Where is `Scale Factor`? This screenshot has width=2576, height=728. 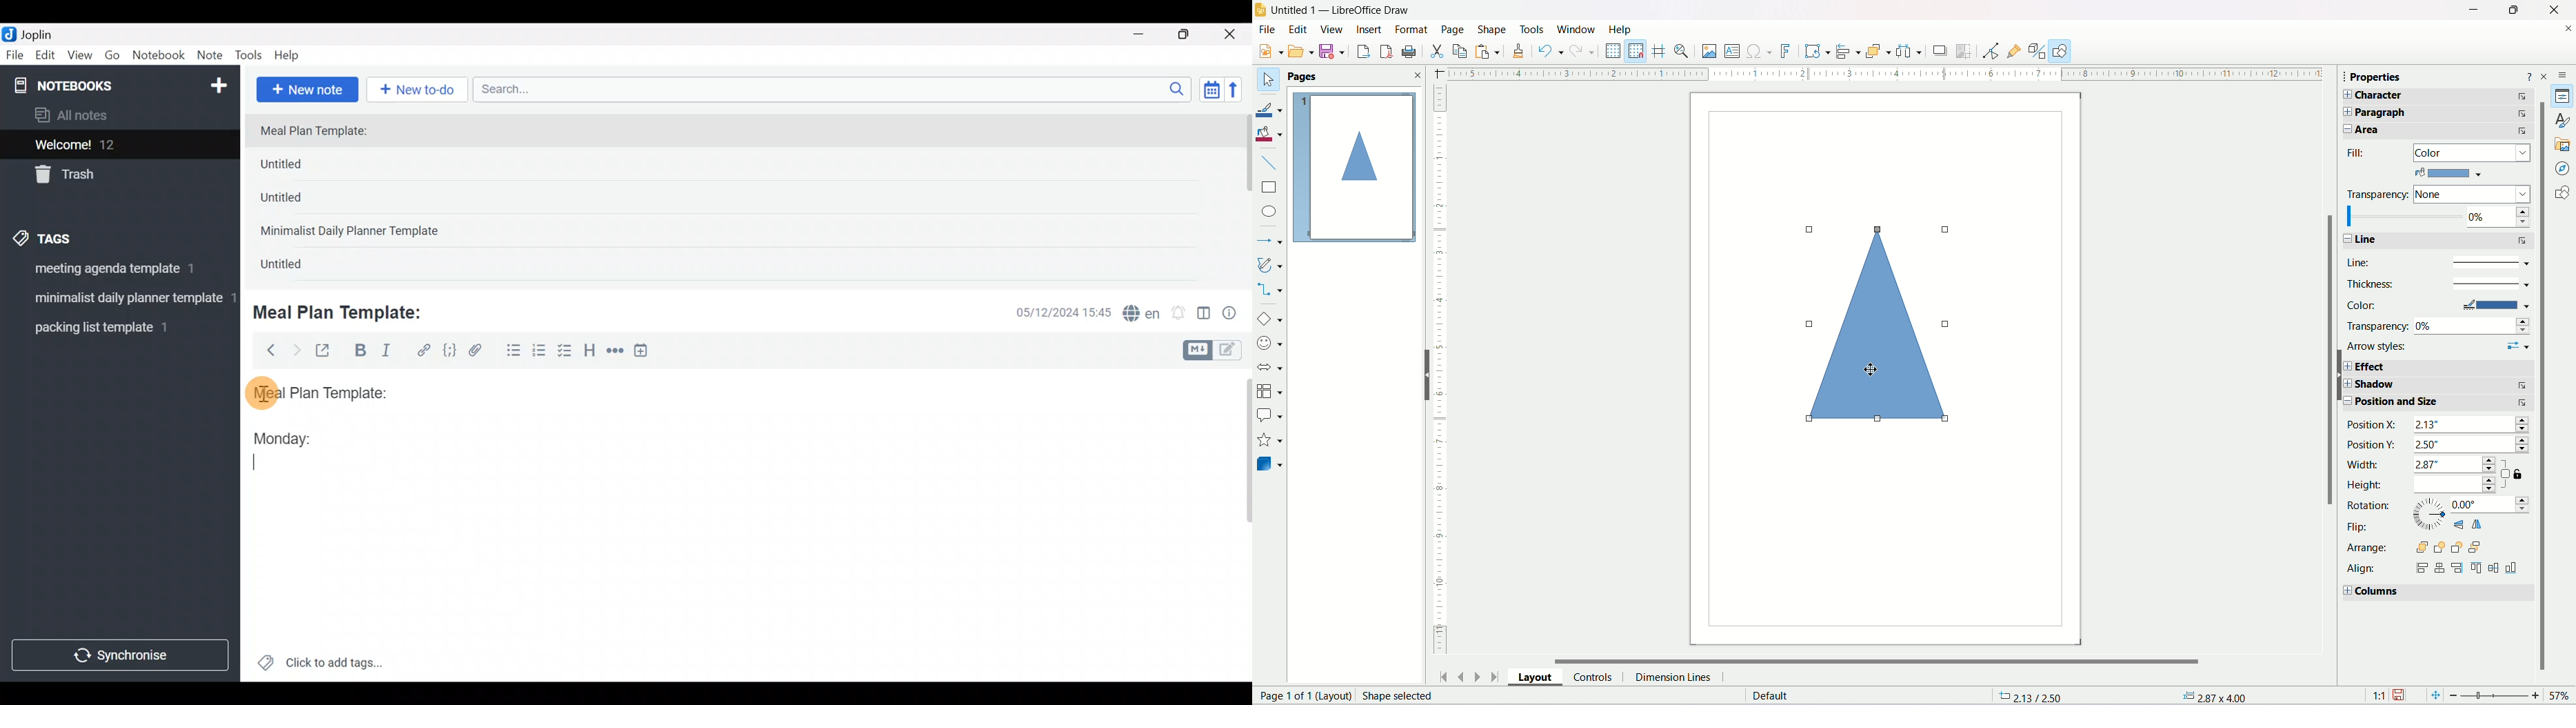 Scale Factor is located at coordinates (2378, 695).